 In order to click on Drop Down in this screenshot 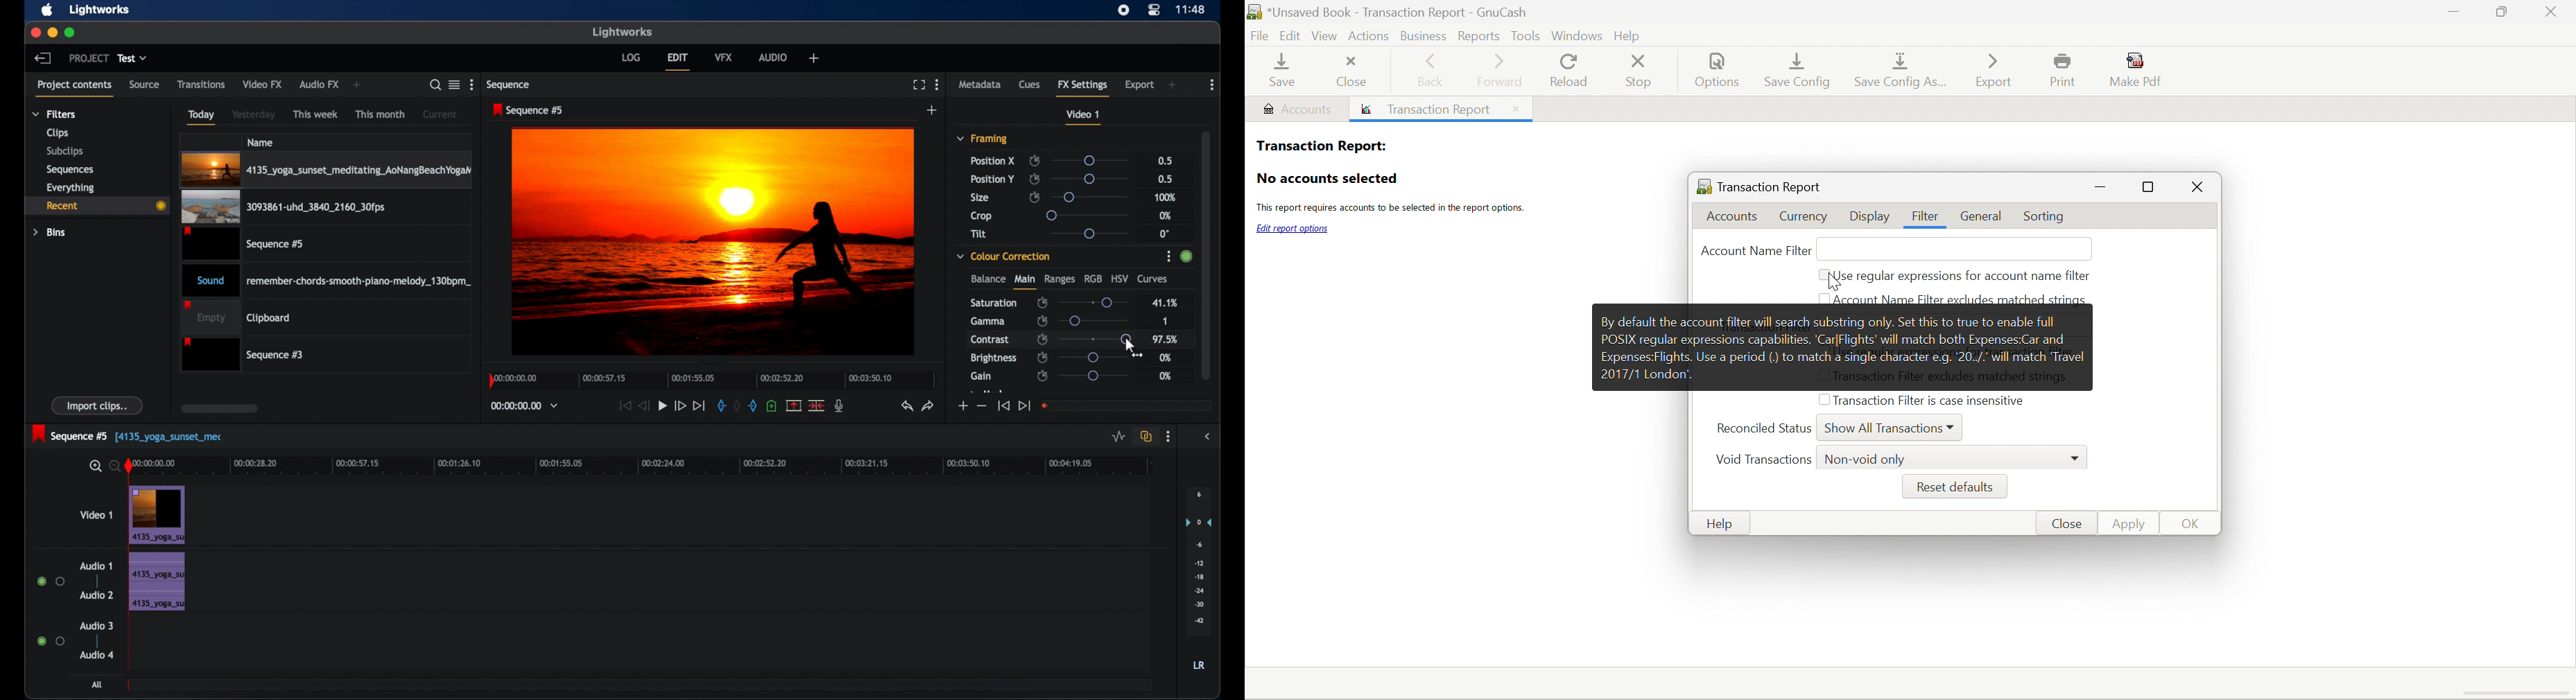, I will do `click(1954, 426)`.